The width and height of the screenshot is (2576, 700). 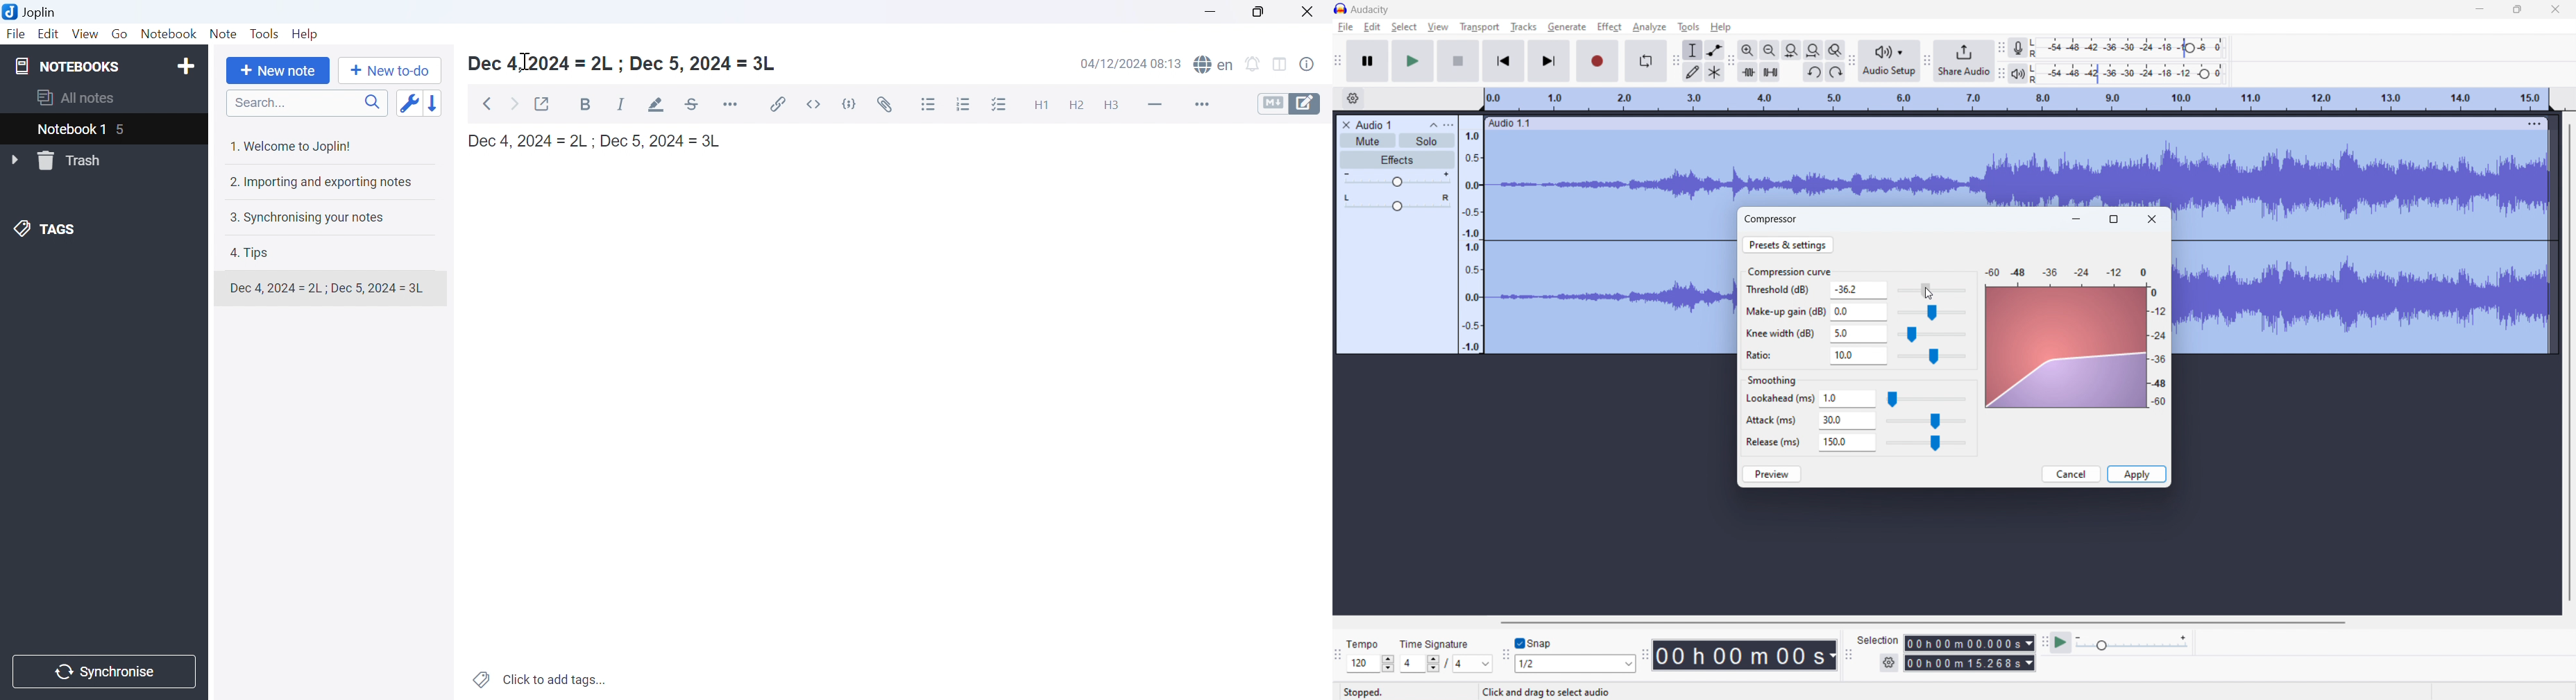 What do you see at coordinates (1540, 692) in the screenshot?
I see `Click and drag to select audio` at bounding box center [1540, 692].